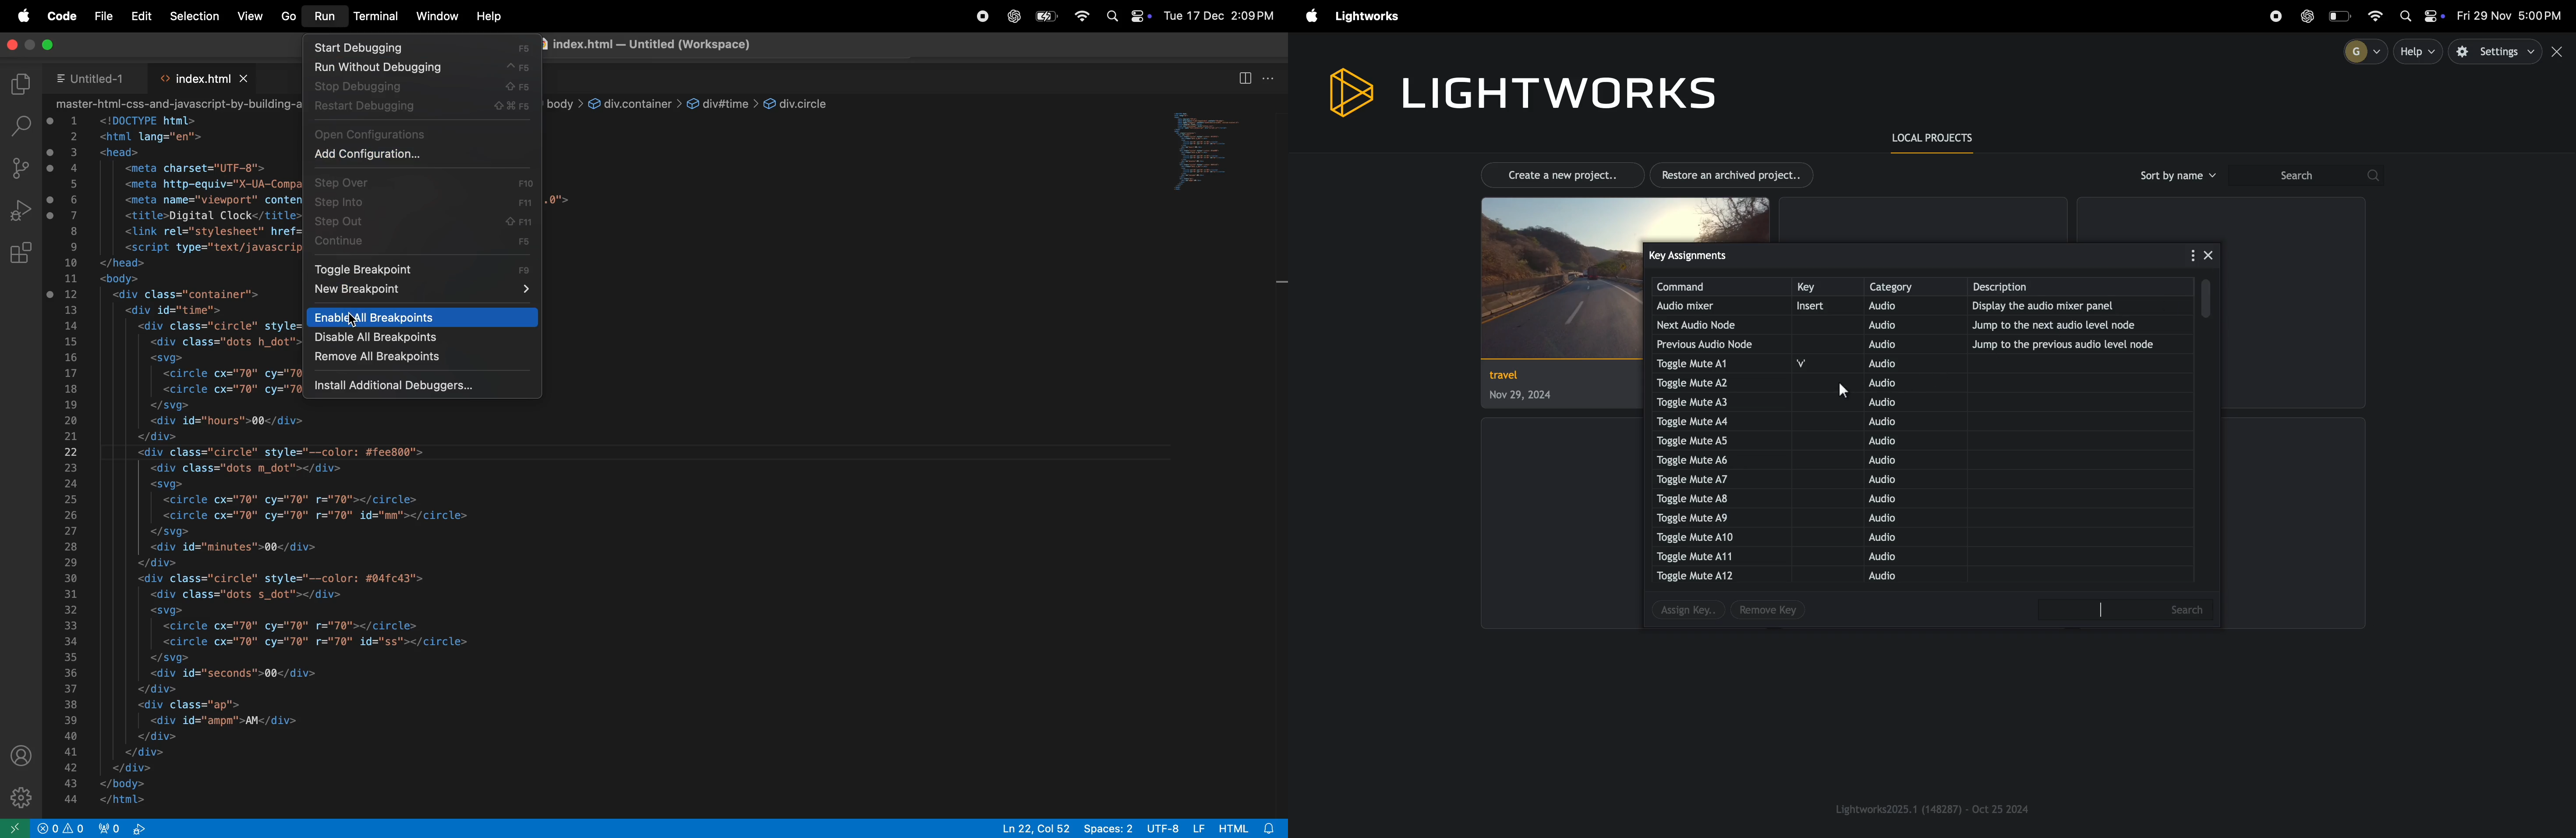  I want to click on light works, so click(1520, 90).